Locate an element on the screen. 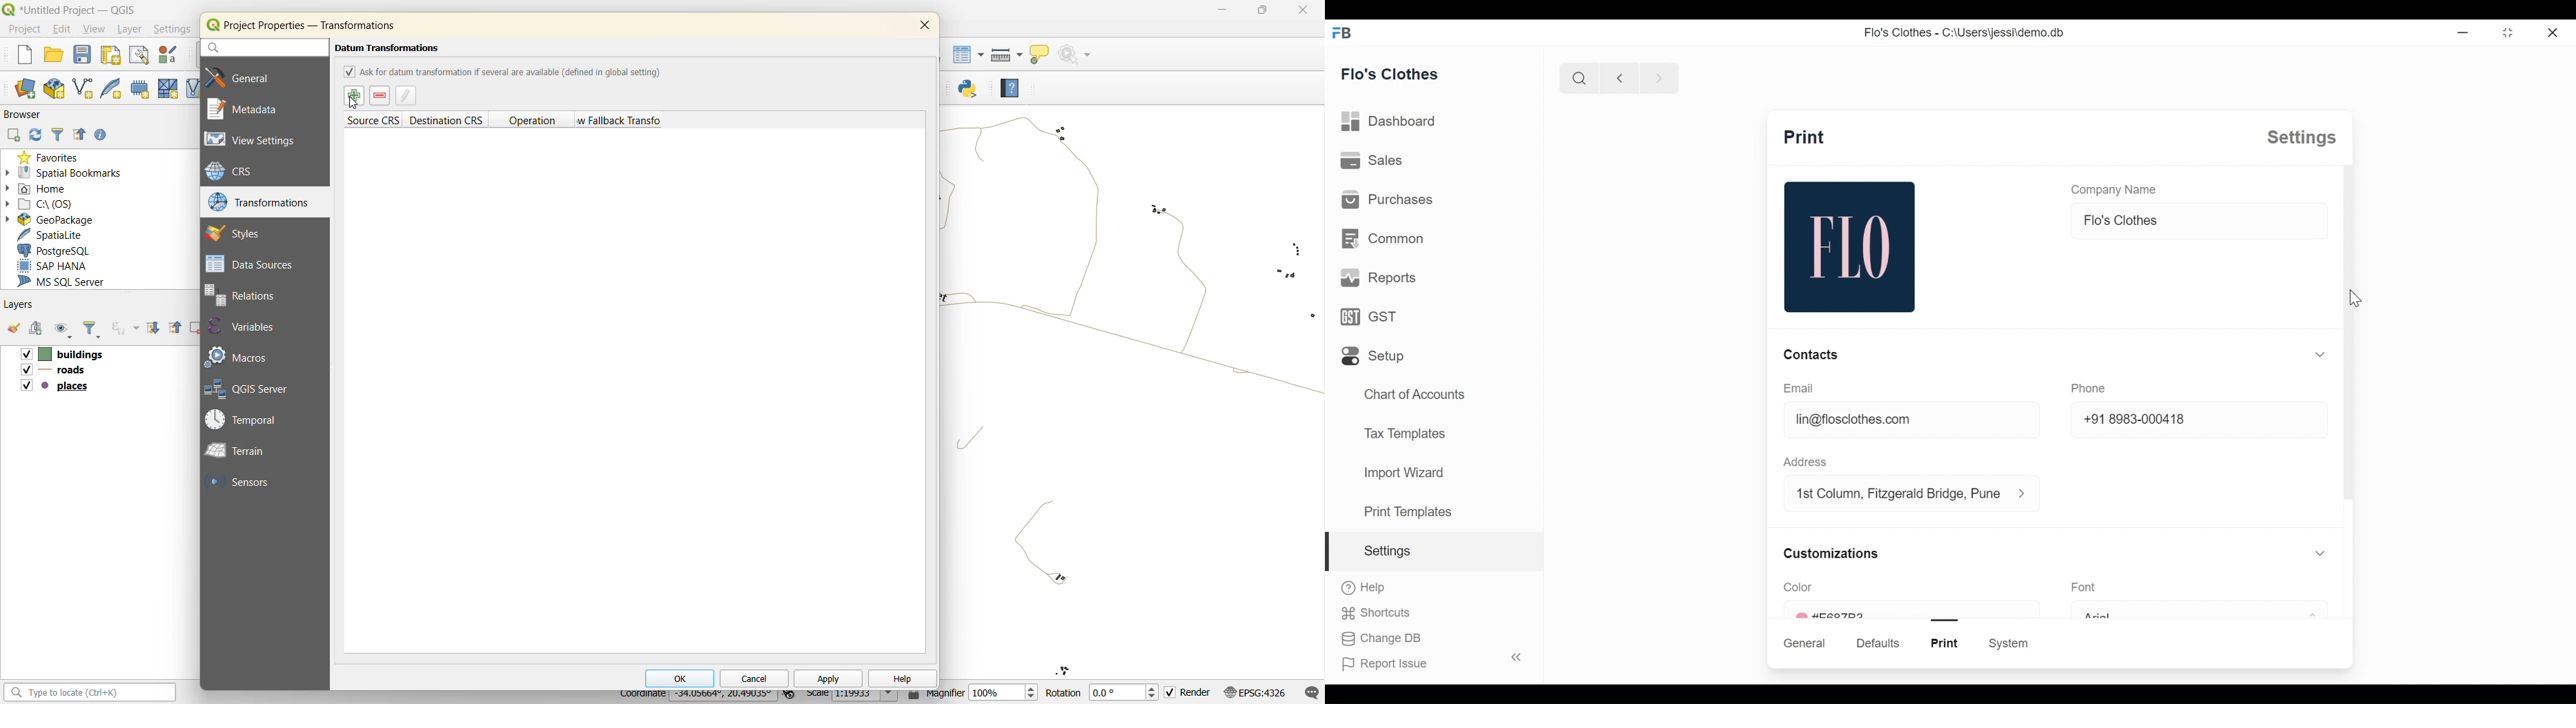 Image resolution: width=2576 pixels, height=728 pixels. phone is located at coordinates (2089, 389).